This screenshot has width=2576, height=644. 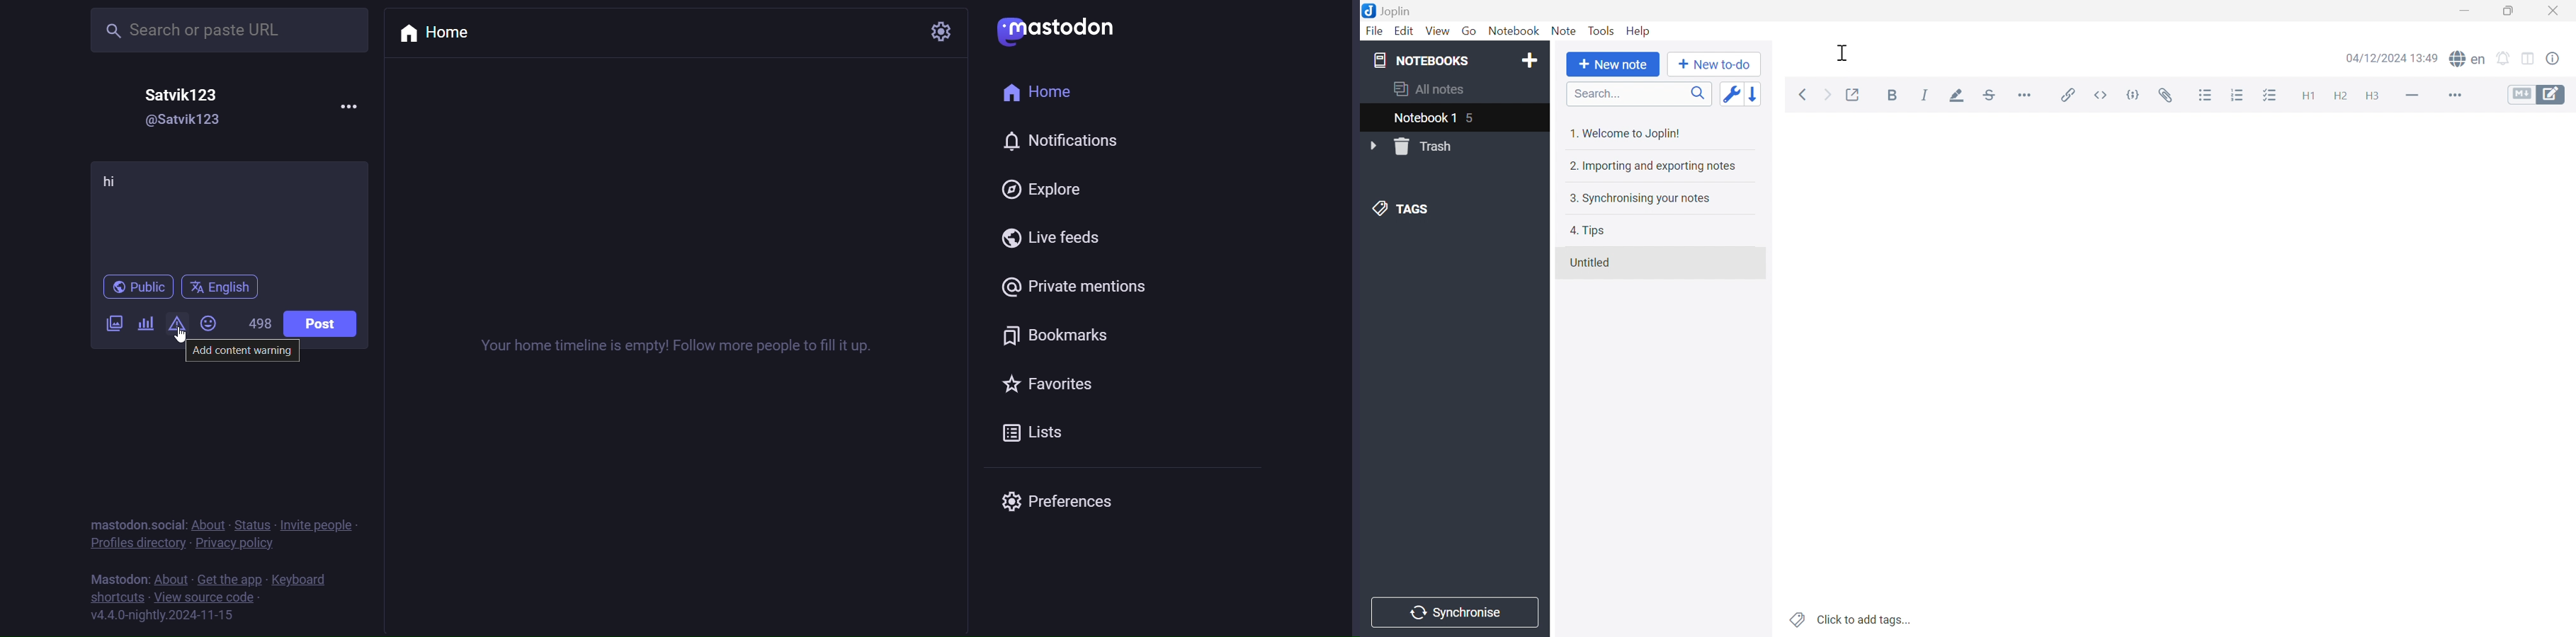 I want to click on Horizontal, so click(x=2026, y=94).